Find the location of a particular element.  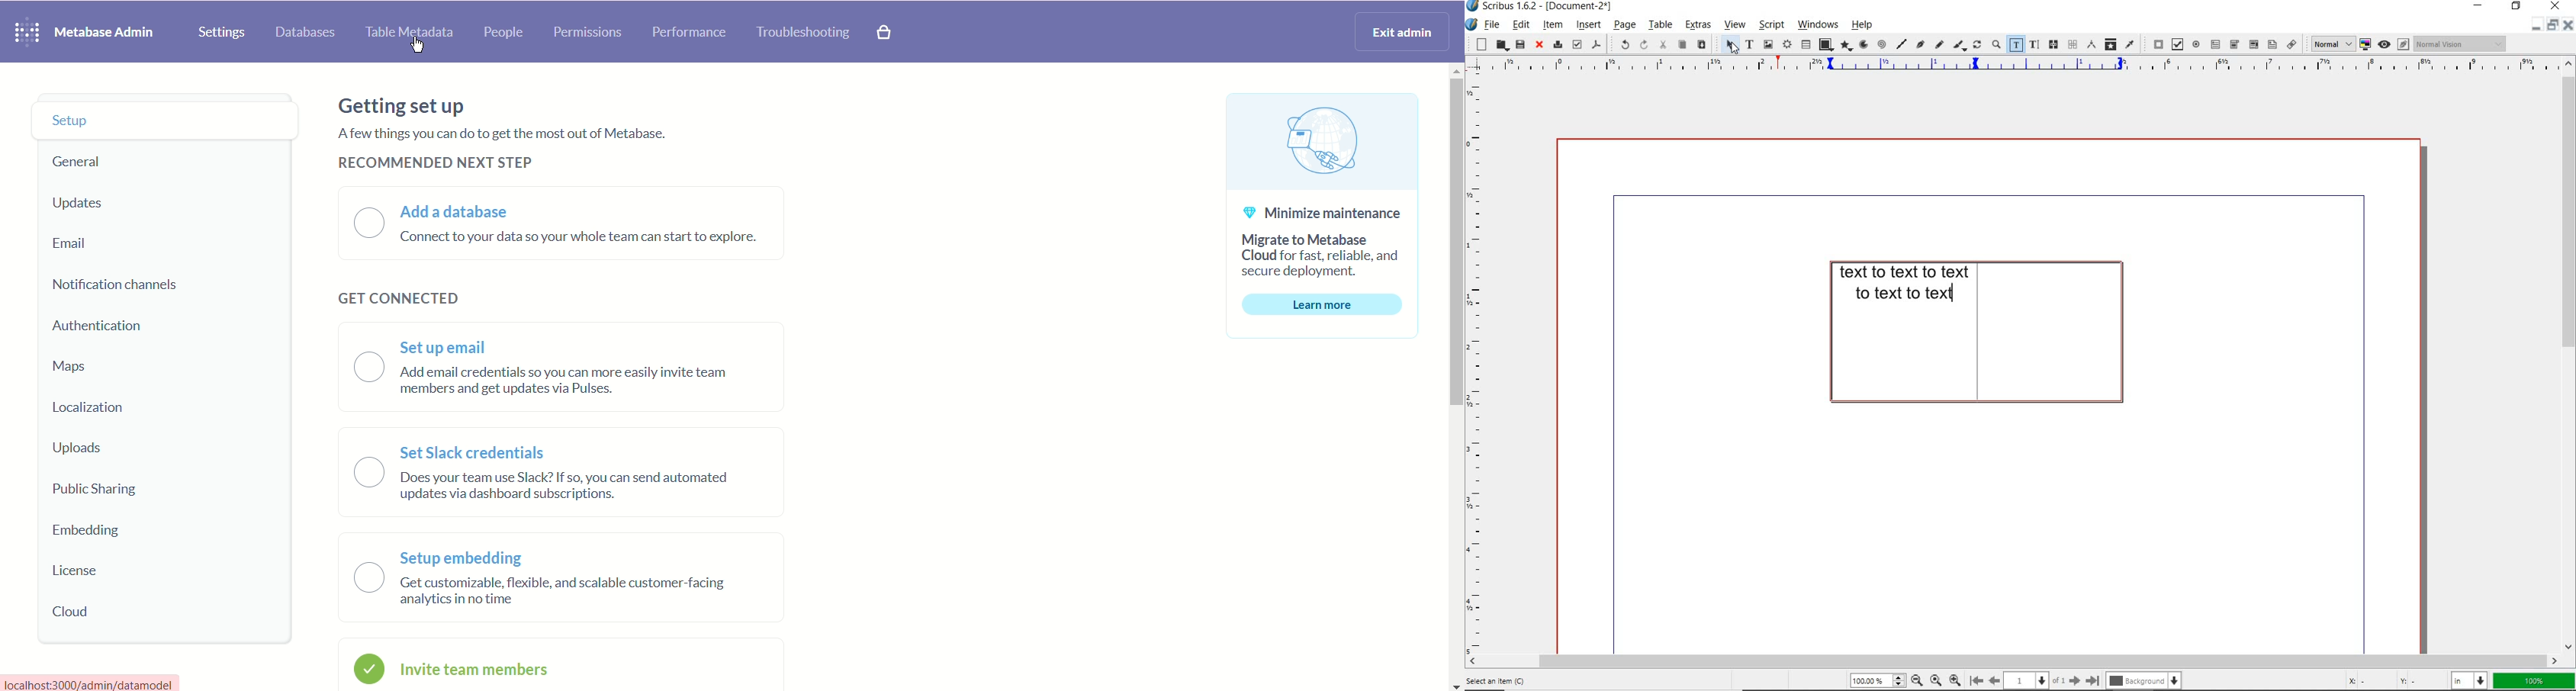

Url is located at coordinates (93, 682).